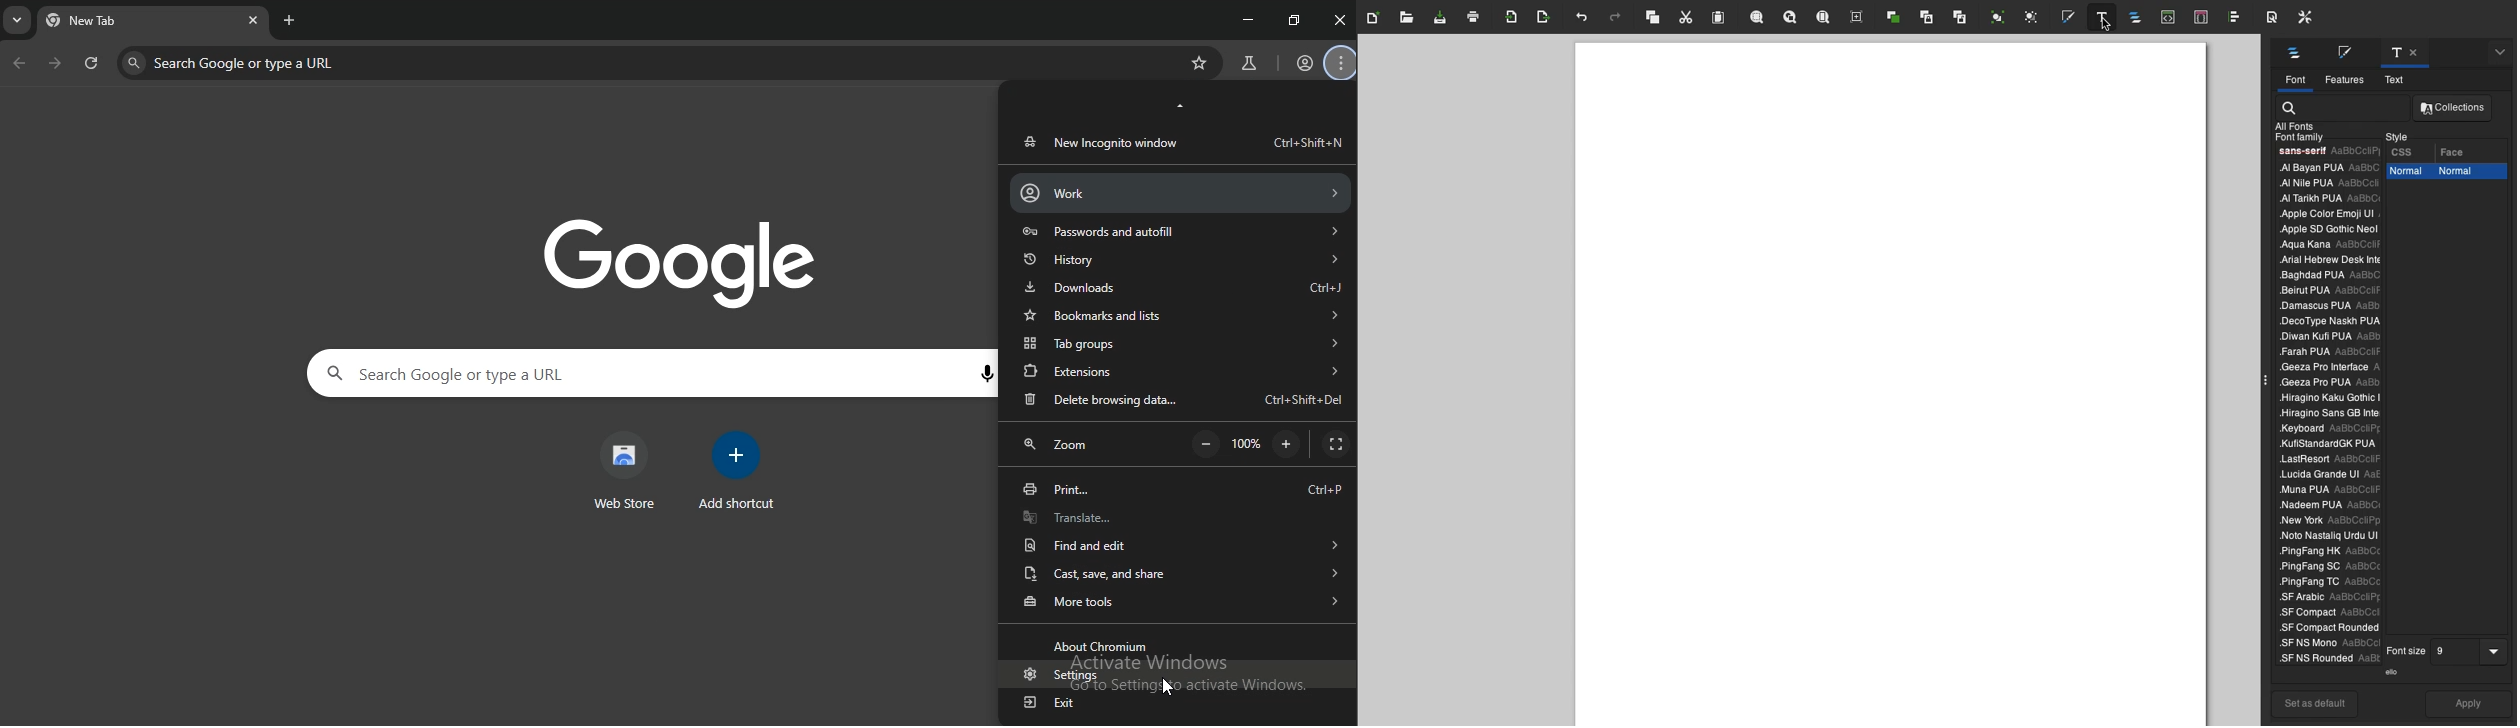 The height and width of the screenshot is (728, 2520). What do you see at coordinates (1169, 688) in the screenshot?
I see `cursor` at bounding box center [1169, 688].